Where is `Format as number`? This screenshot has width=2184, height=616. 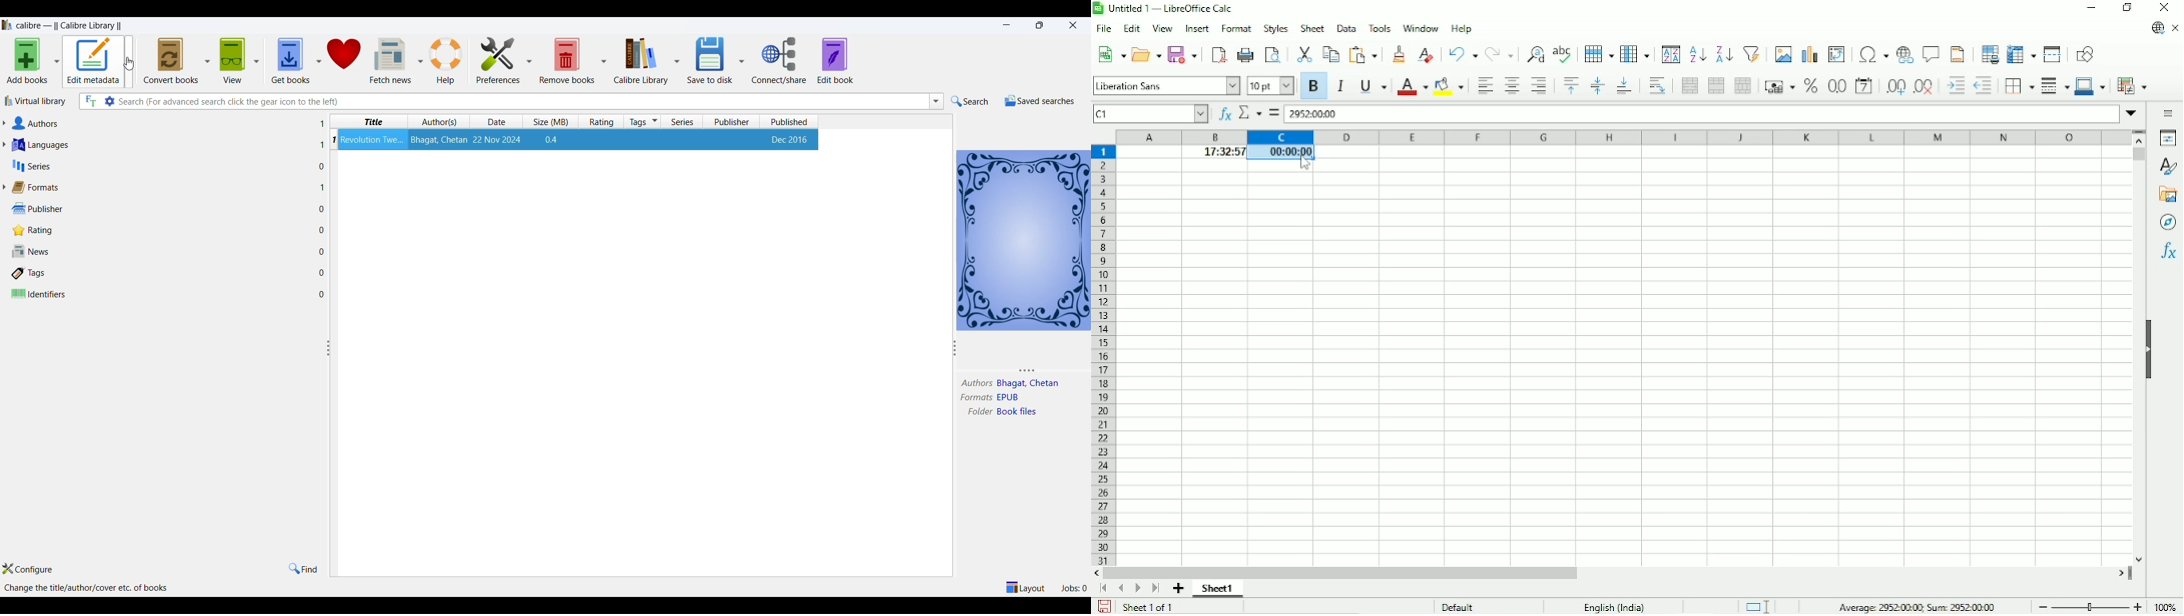 Format as number is located at coordinates (1837, 87).